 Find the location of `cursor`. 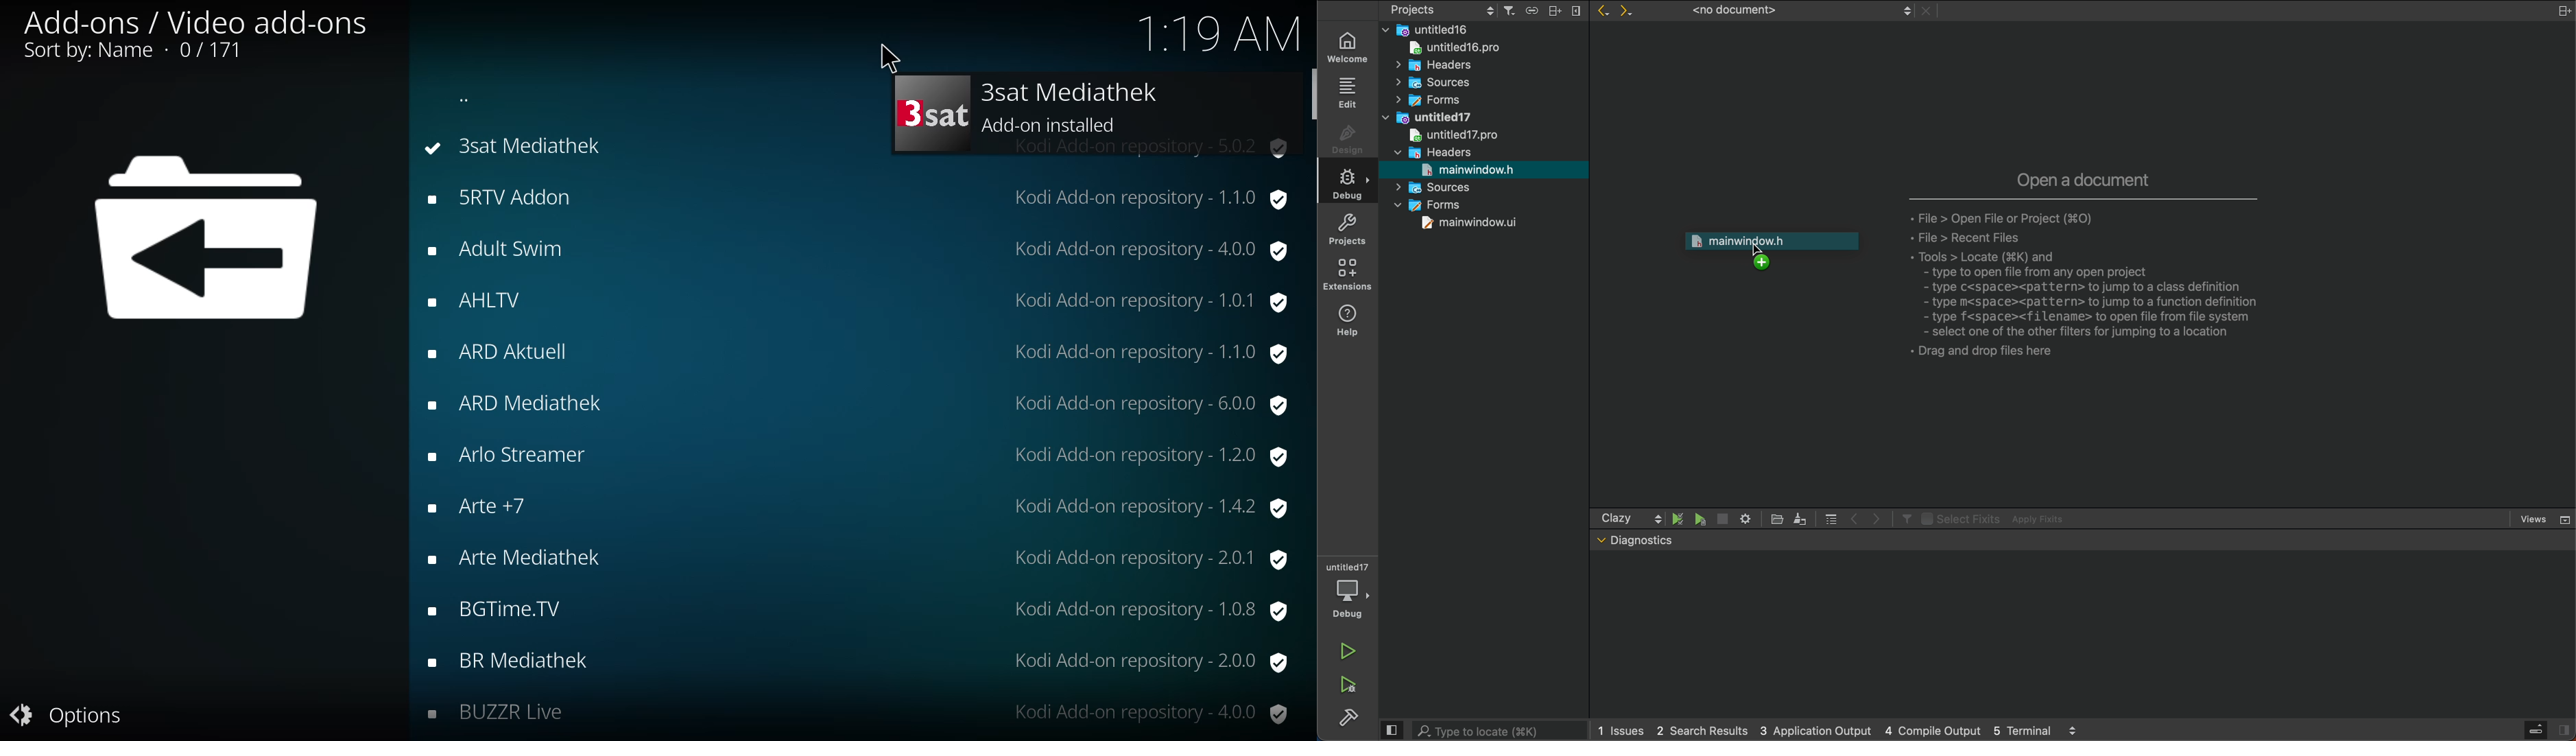

cursor is located at coordinates (884, 59).